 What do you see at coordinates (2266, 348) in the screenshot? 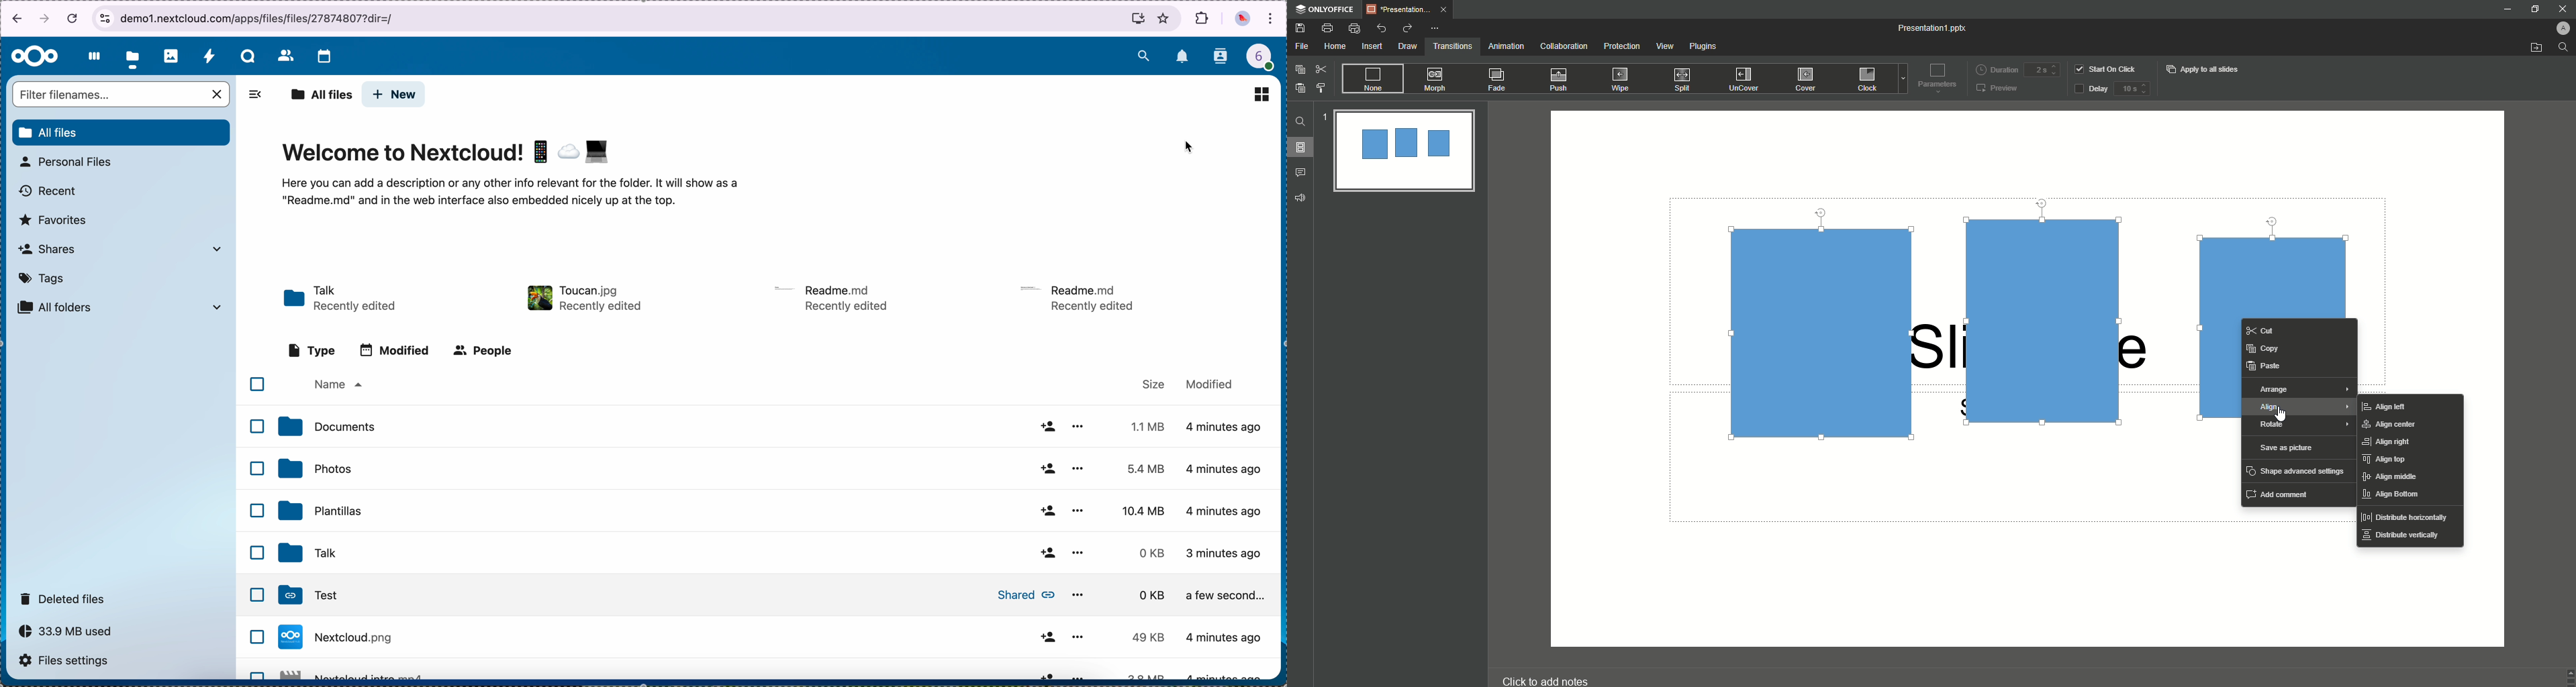
I see `Copy` at bounding box center [2266, 348].